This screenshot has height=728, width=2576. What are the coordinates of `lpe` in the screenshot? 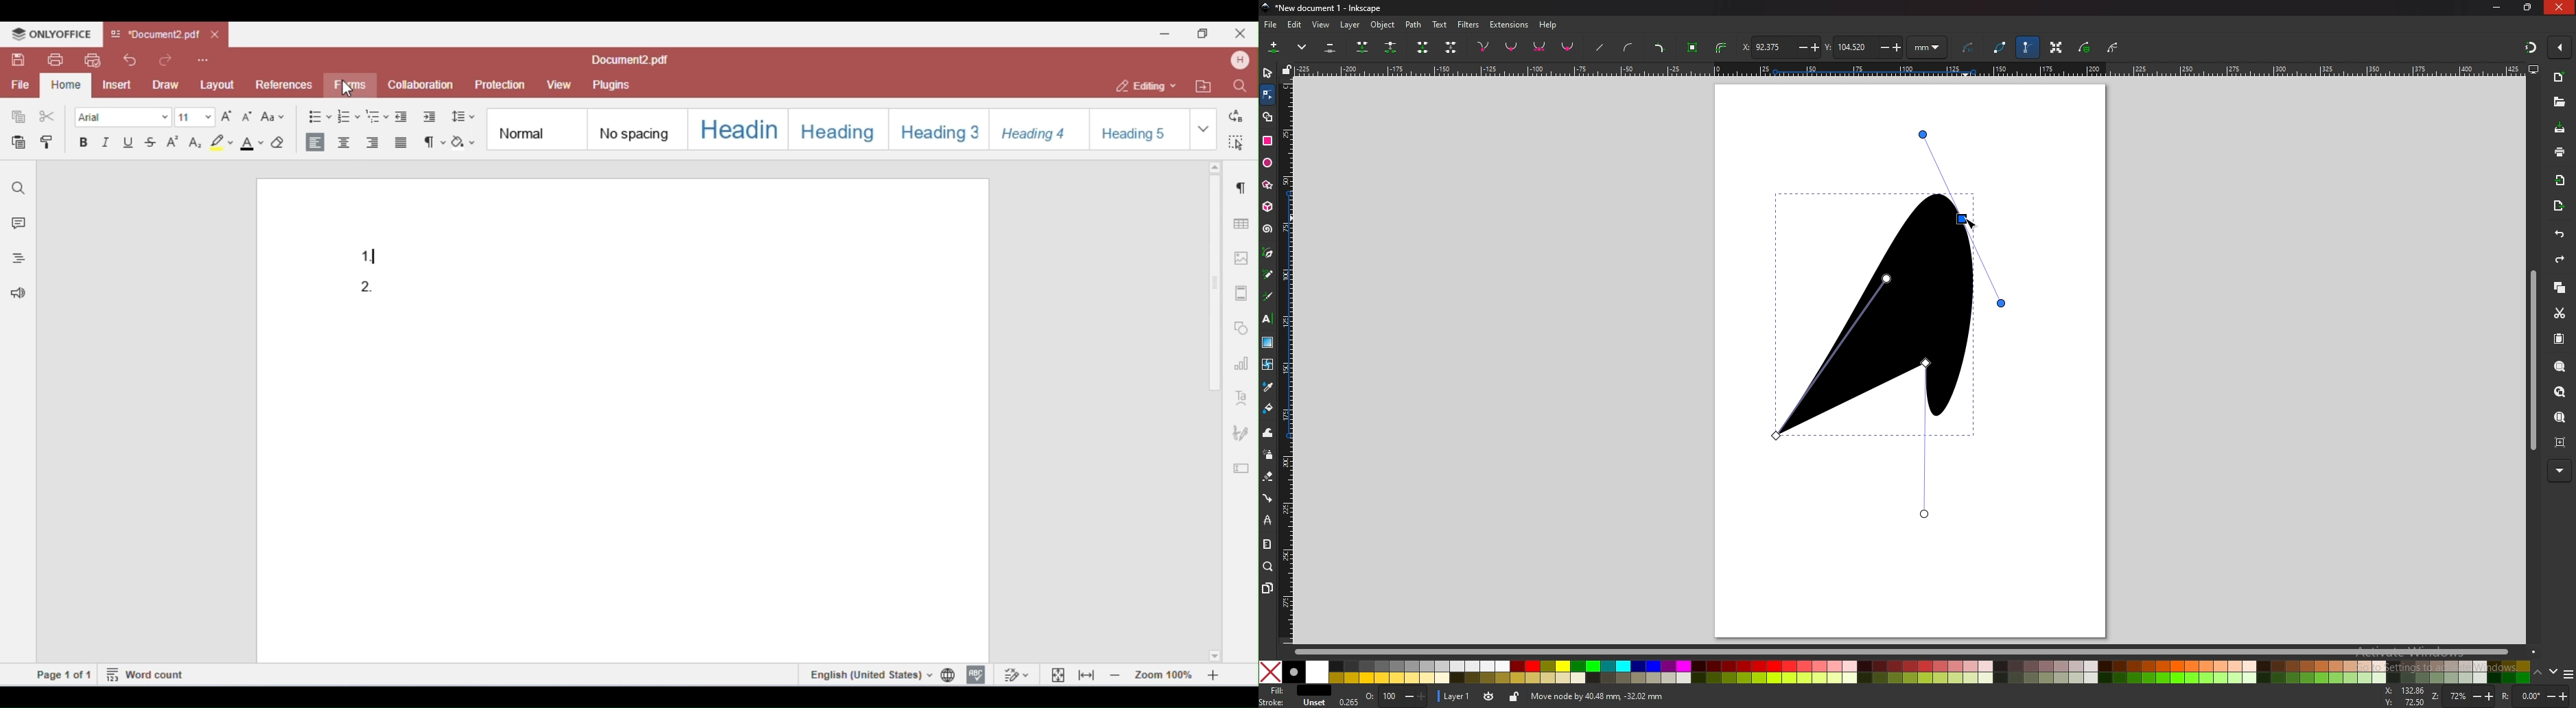 It's located at (1267, 519).